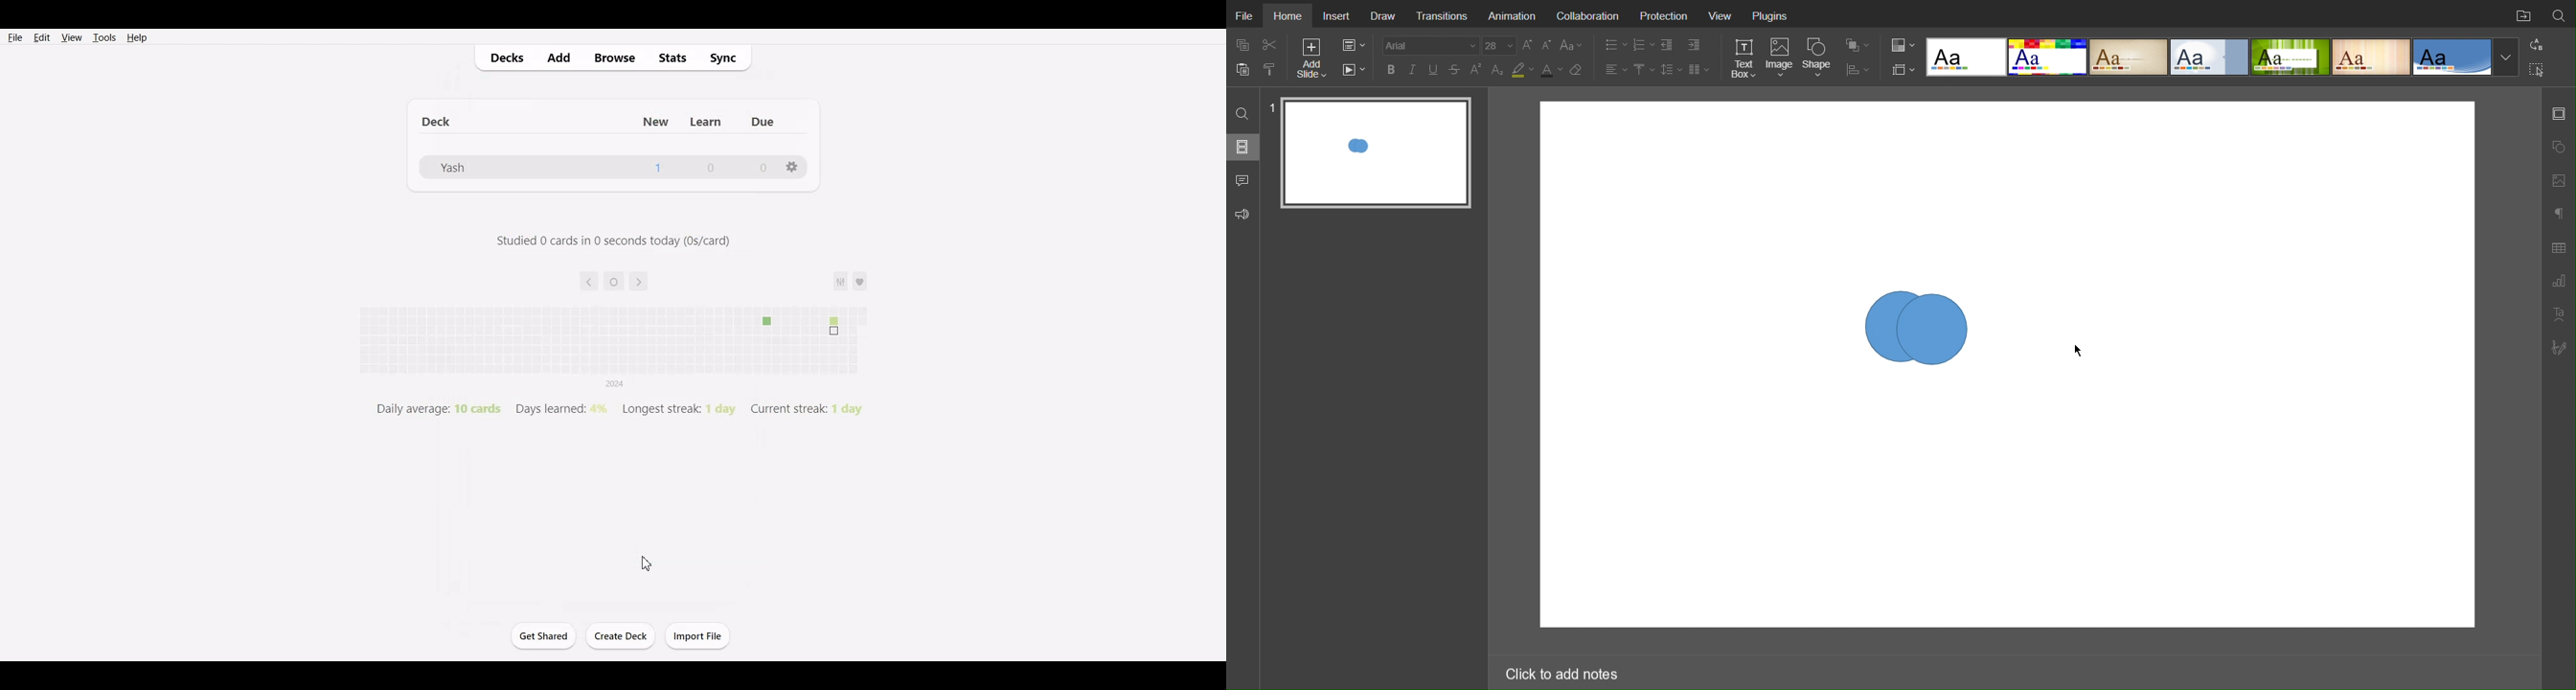  I want to click on cursor, so click(647, 563).